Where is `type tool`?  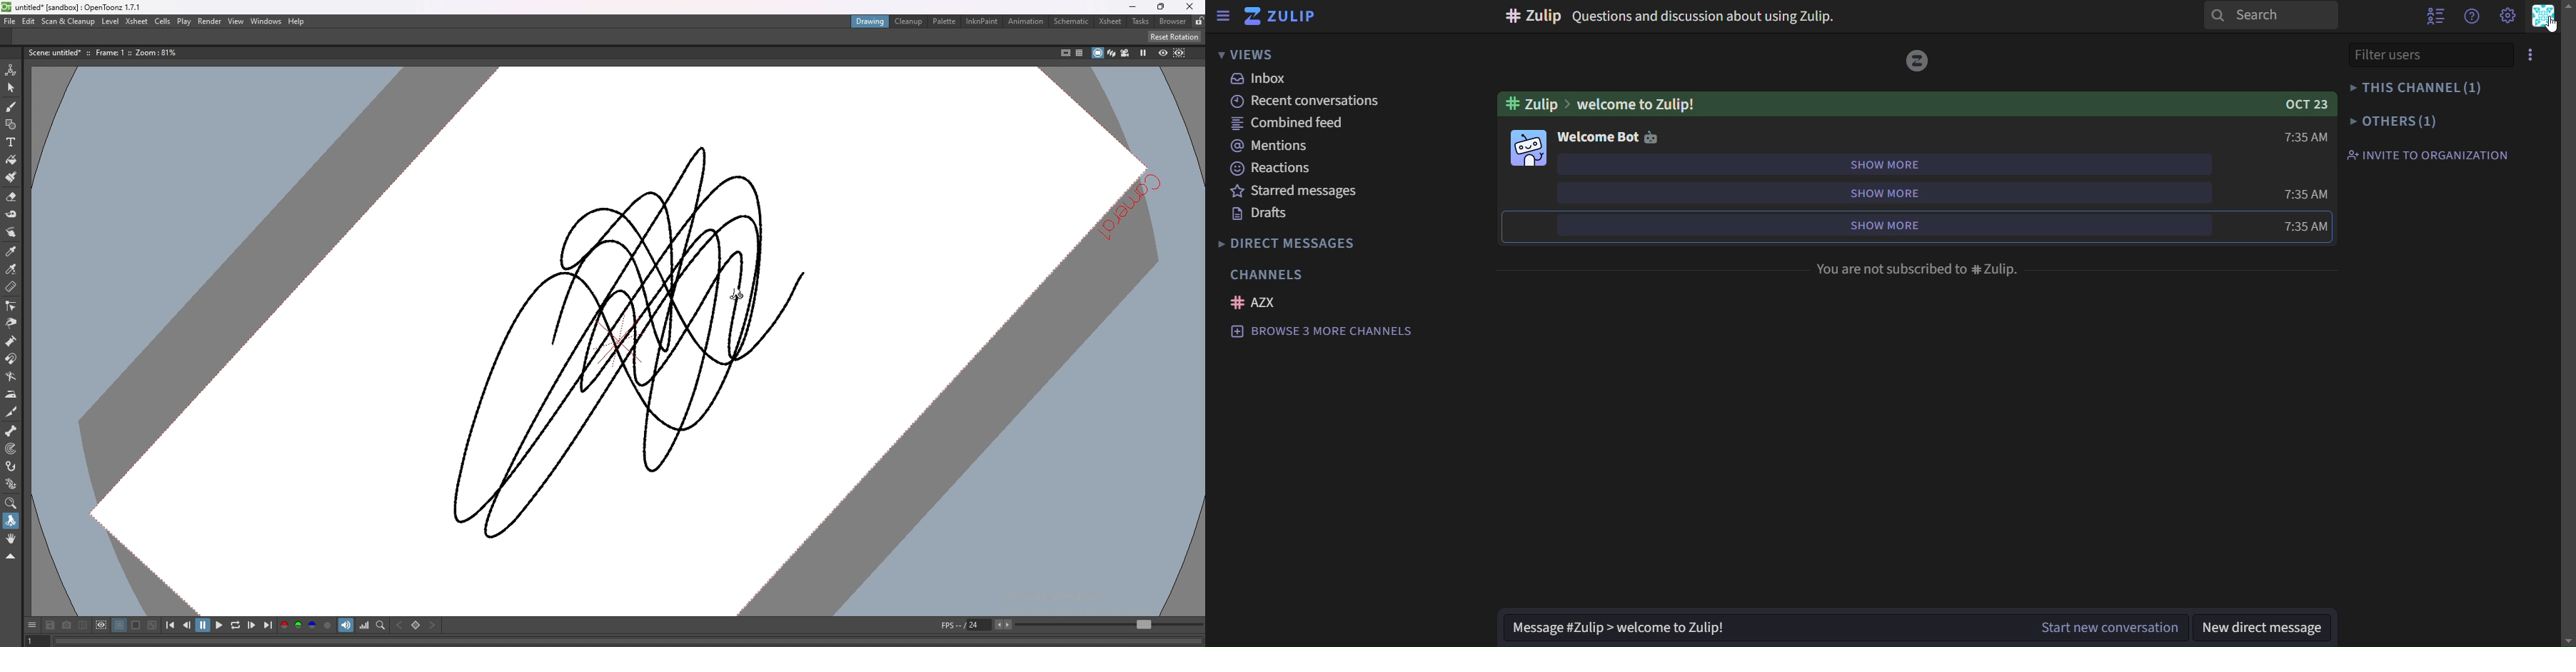
type tool is located at coordinates (11, 141).